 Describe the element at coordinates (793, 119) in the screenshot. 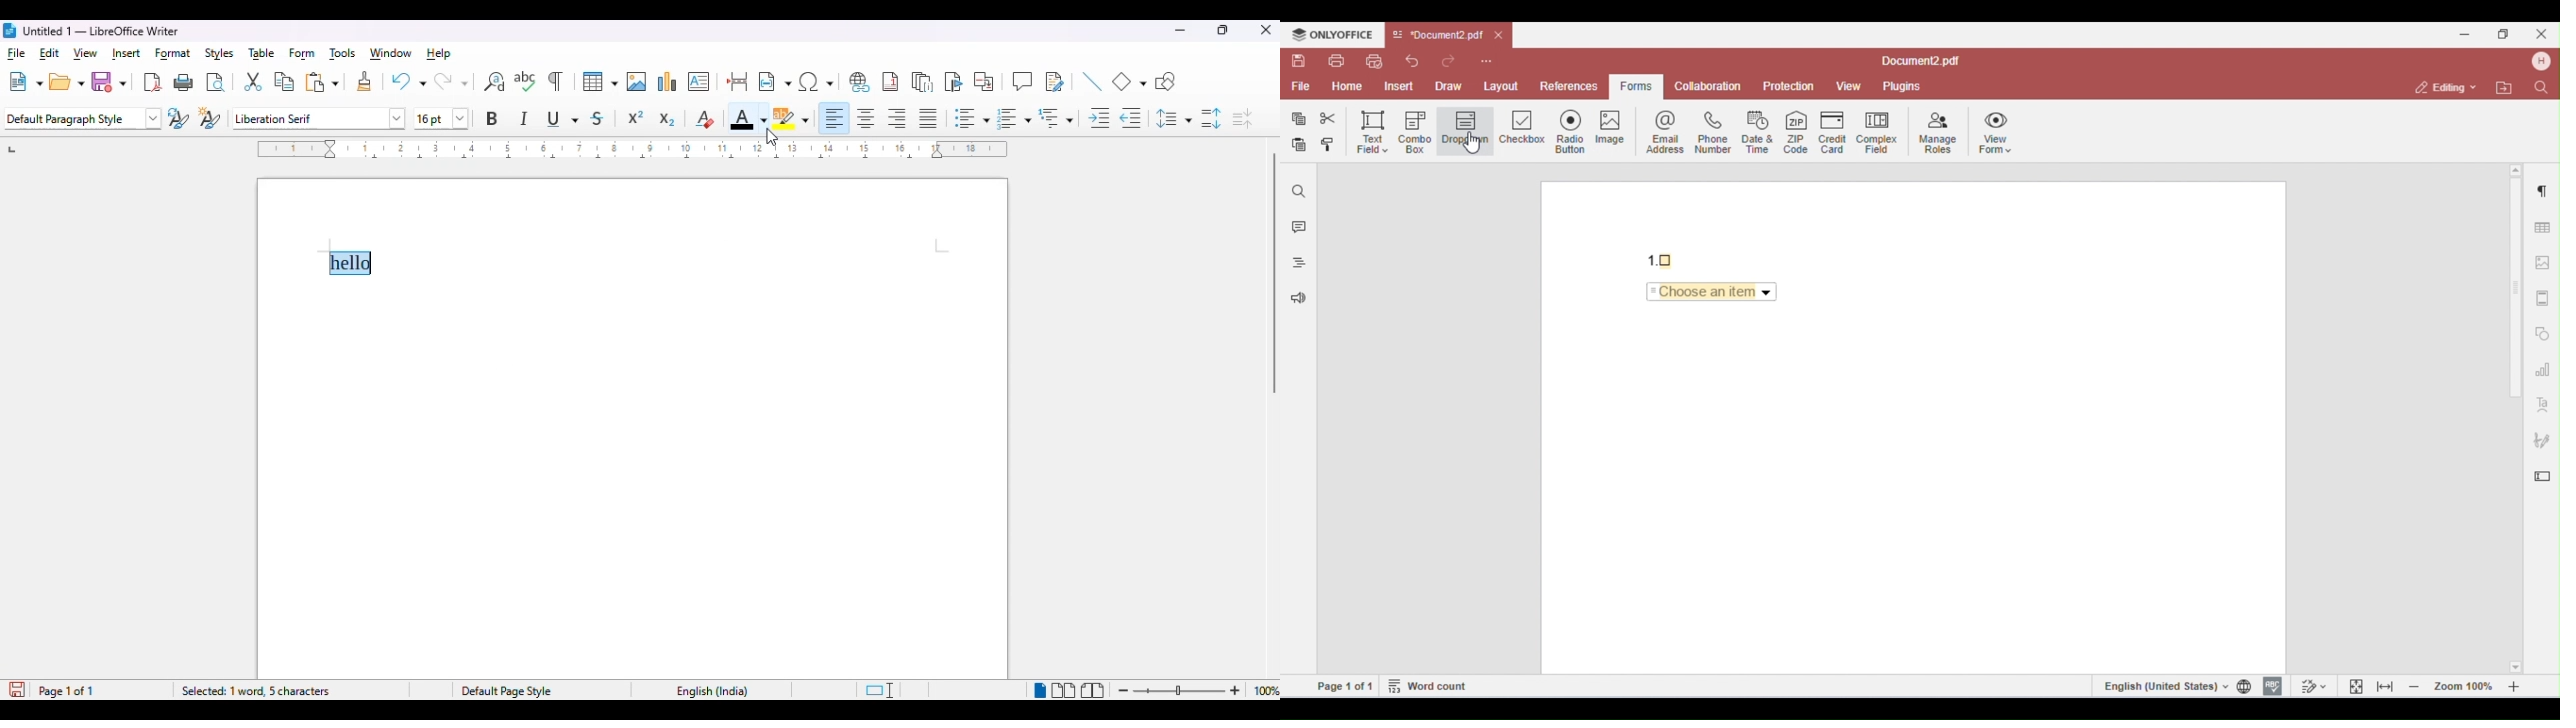

I see `character highlighting color` at that location.